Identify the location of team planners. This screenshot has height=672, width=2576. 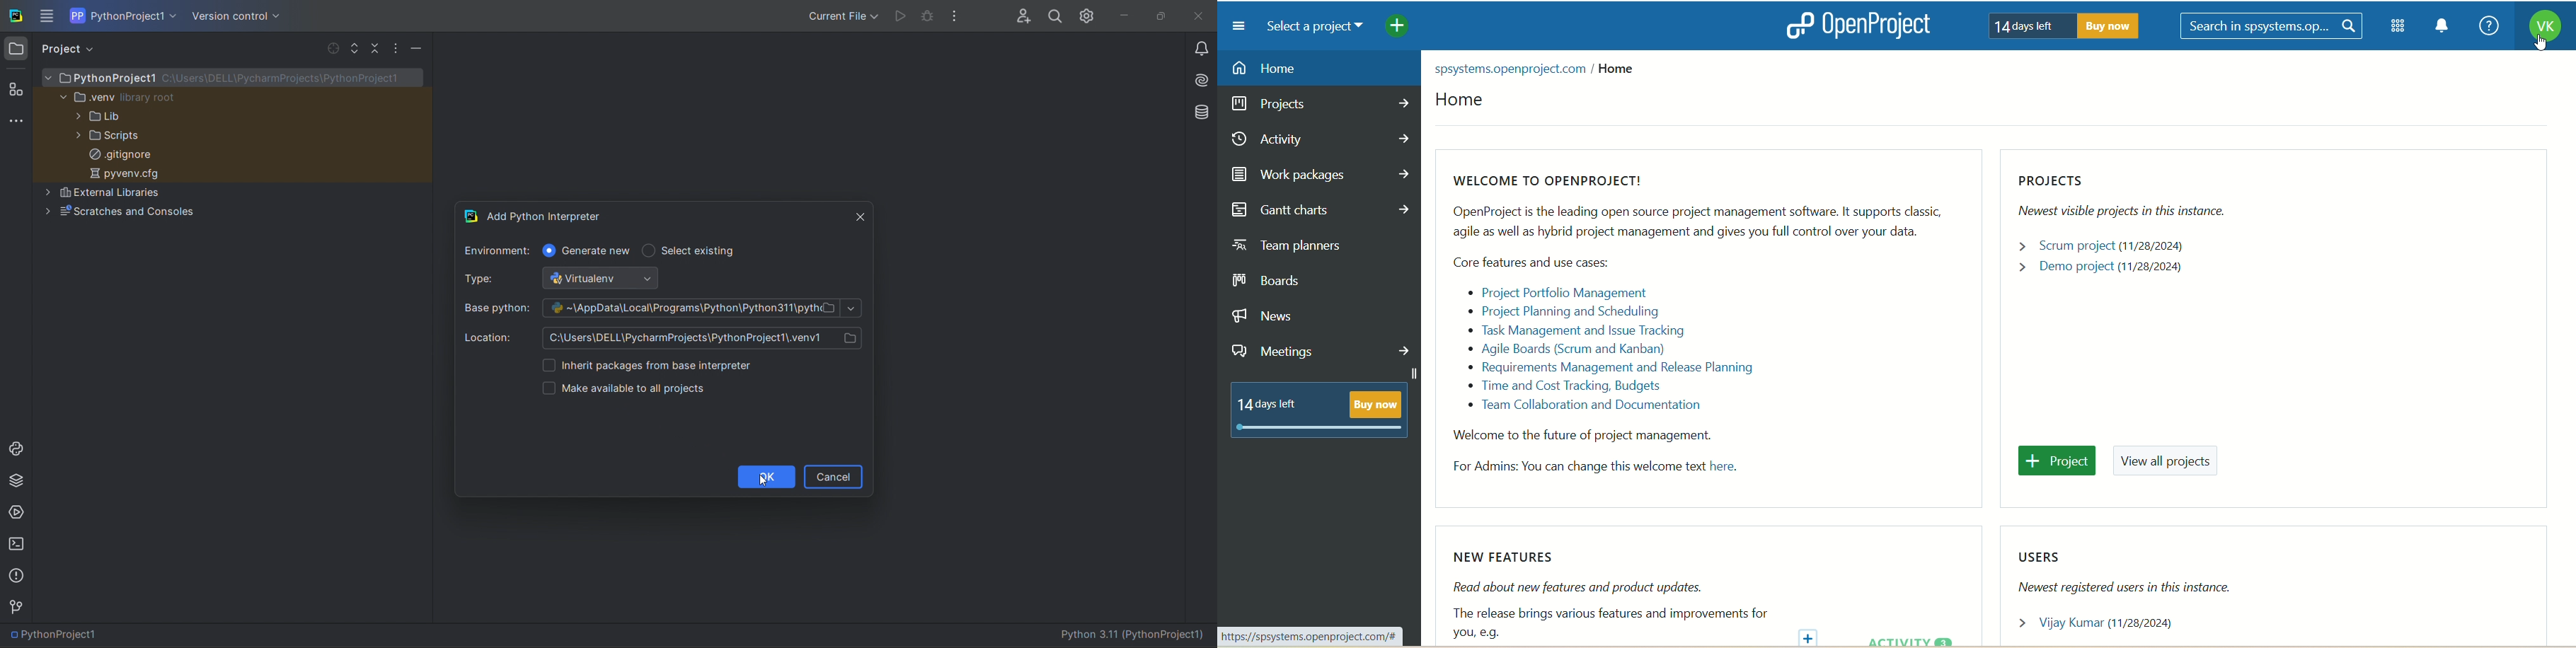
(1304, 248).